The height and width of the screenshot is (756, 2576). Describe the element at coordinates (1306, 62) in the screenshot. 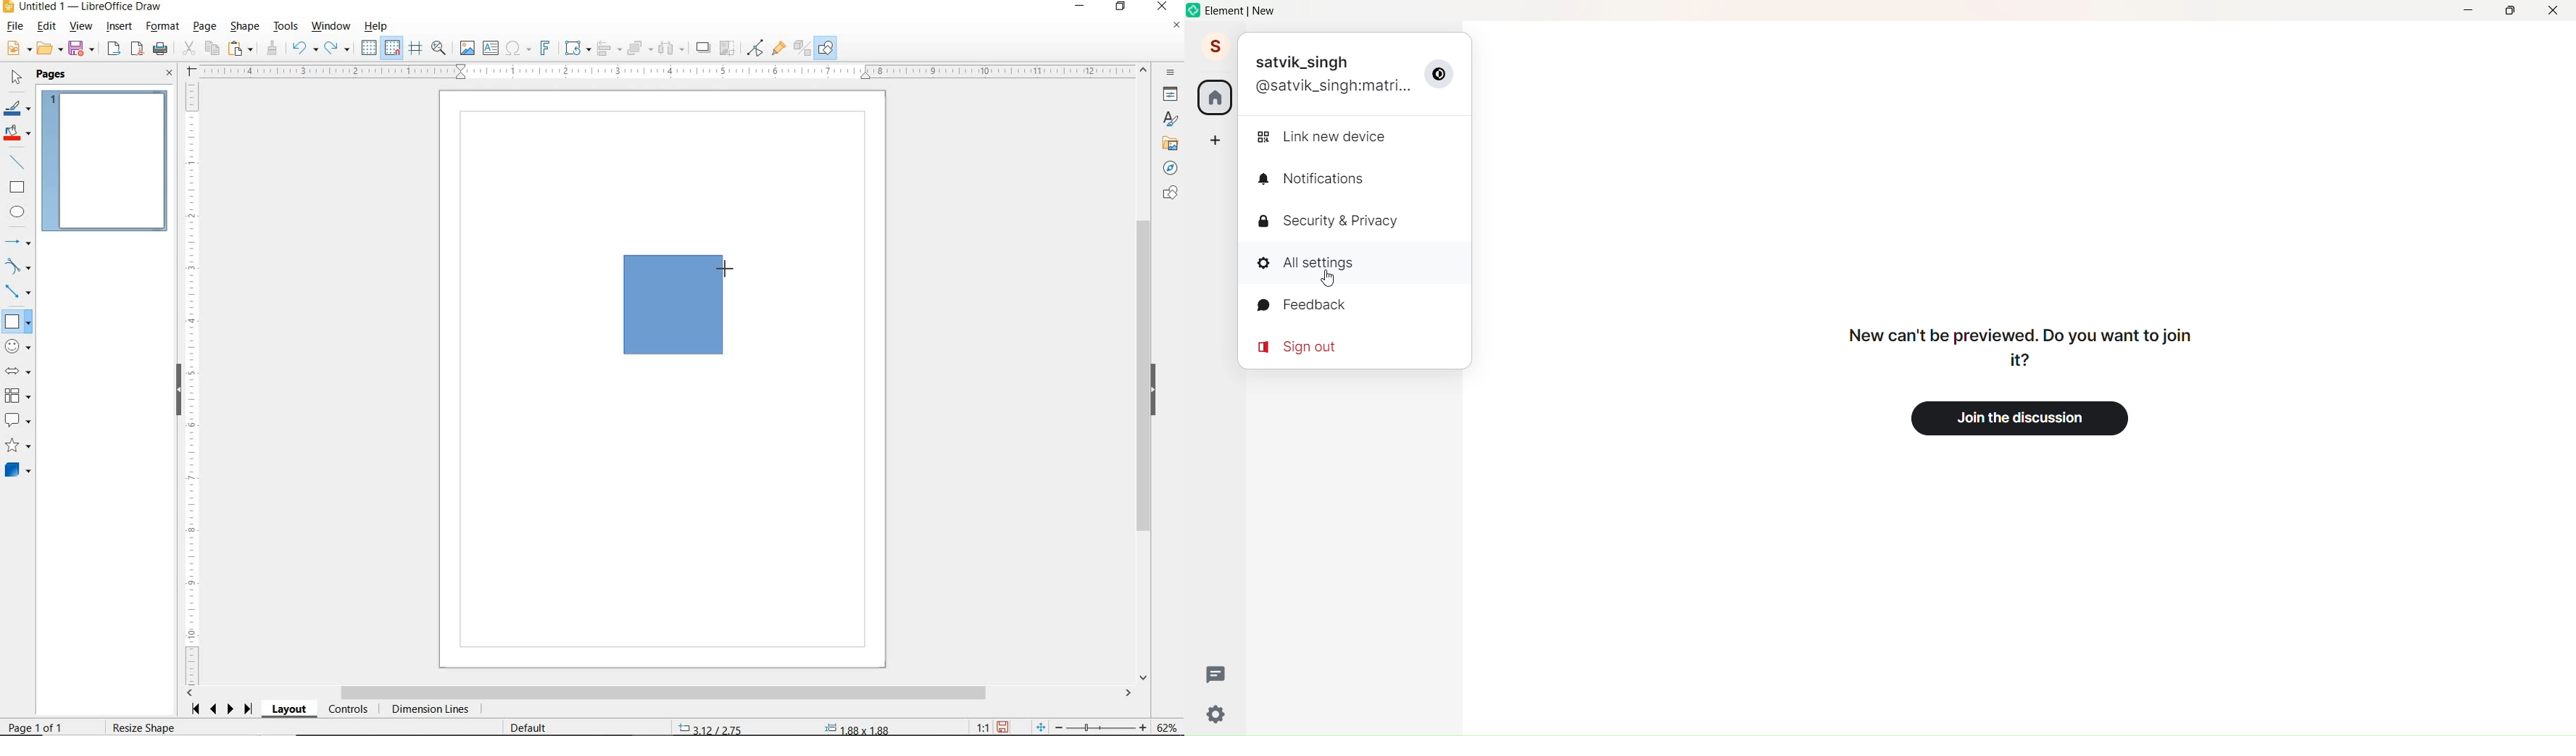

I see `Username` at that location.